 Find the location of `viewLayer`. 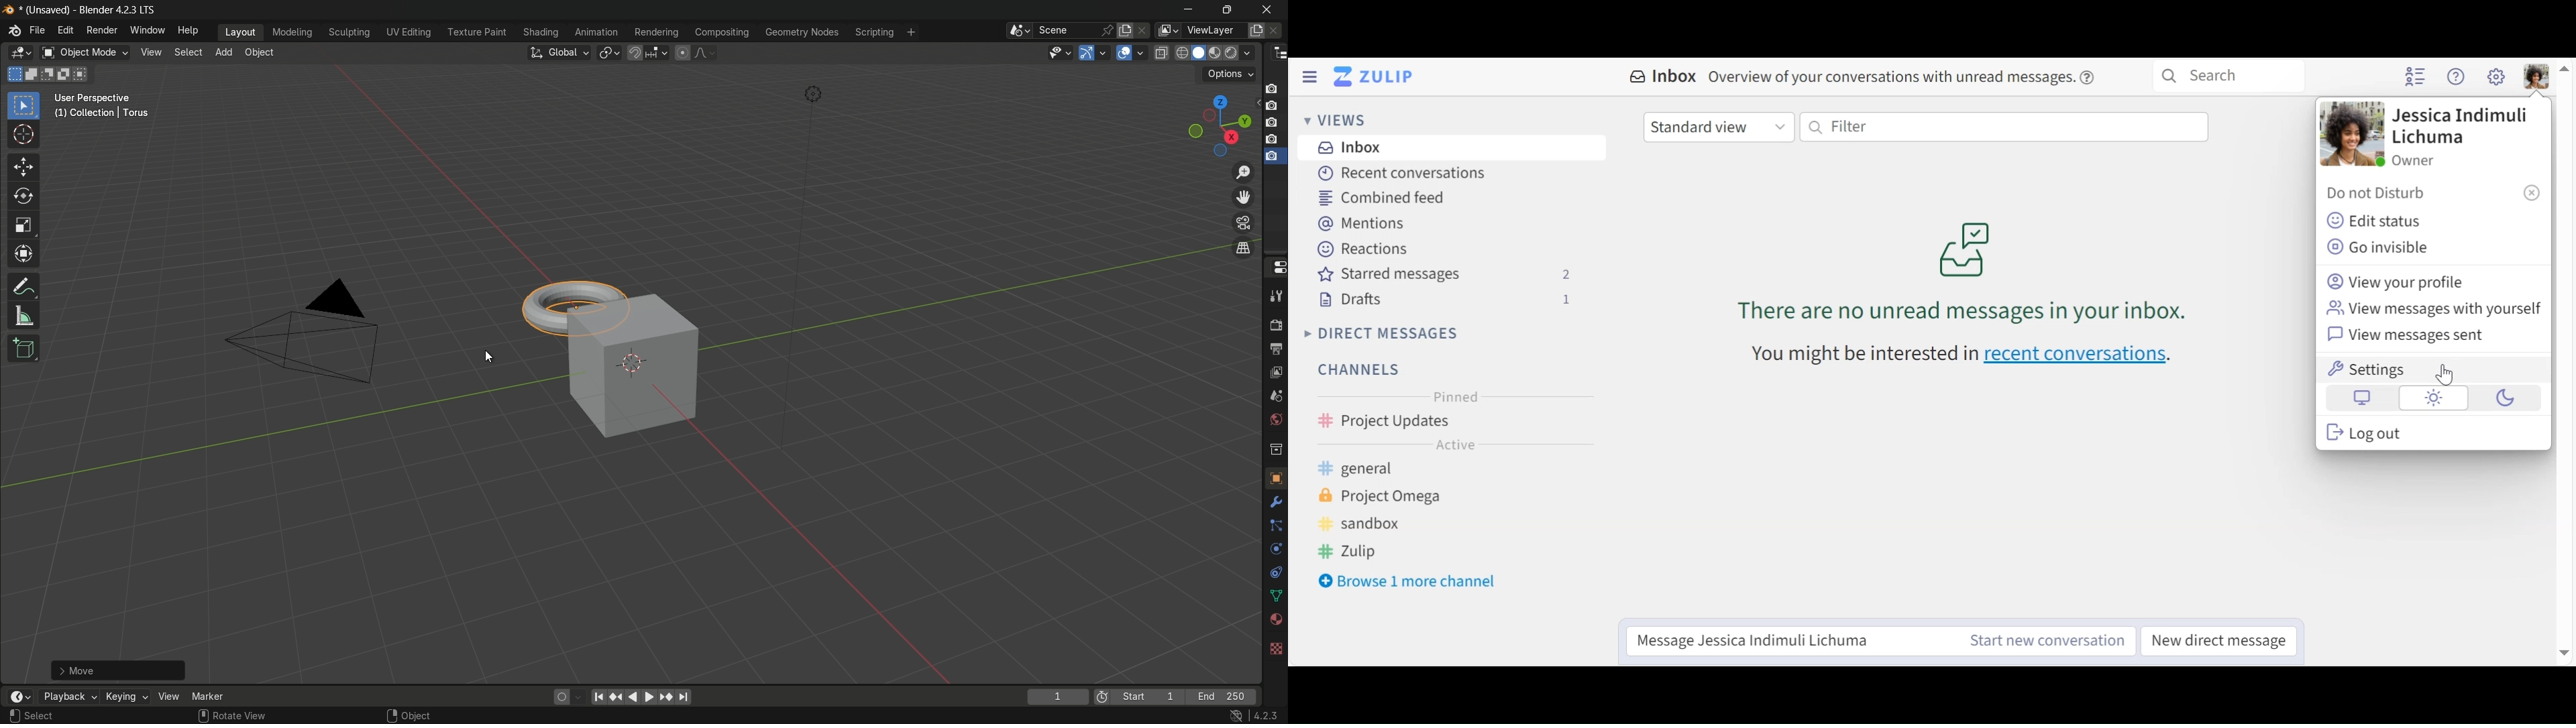

viewLayer is located at coordinates (1213, 30).